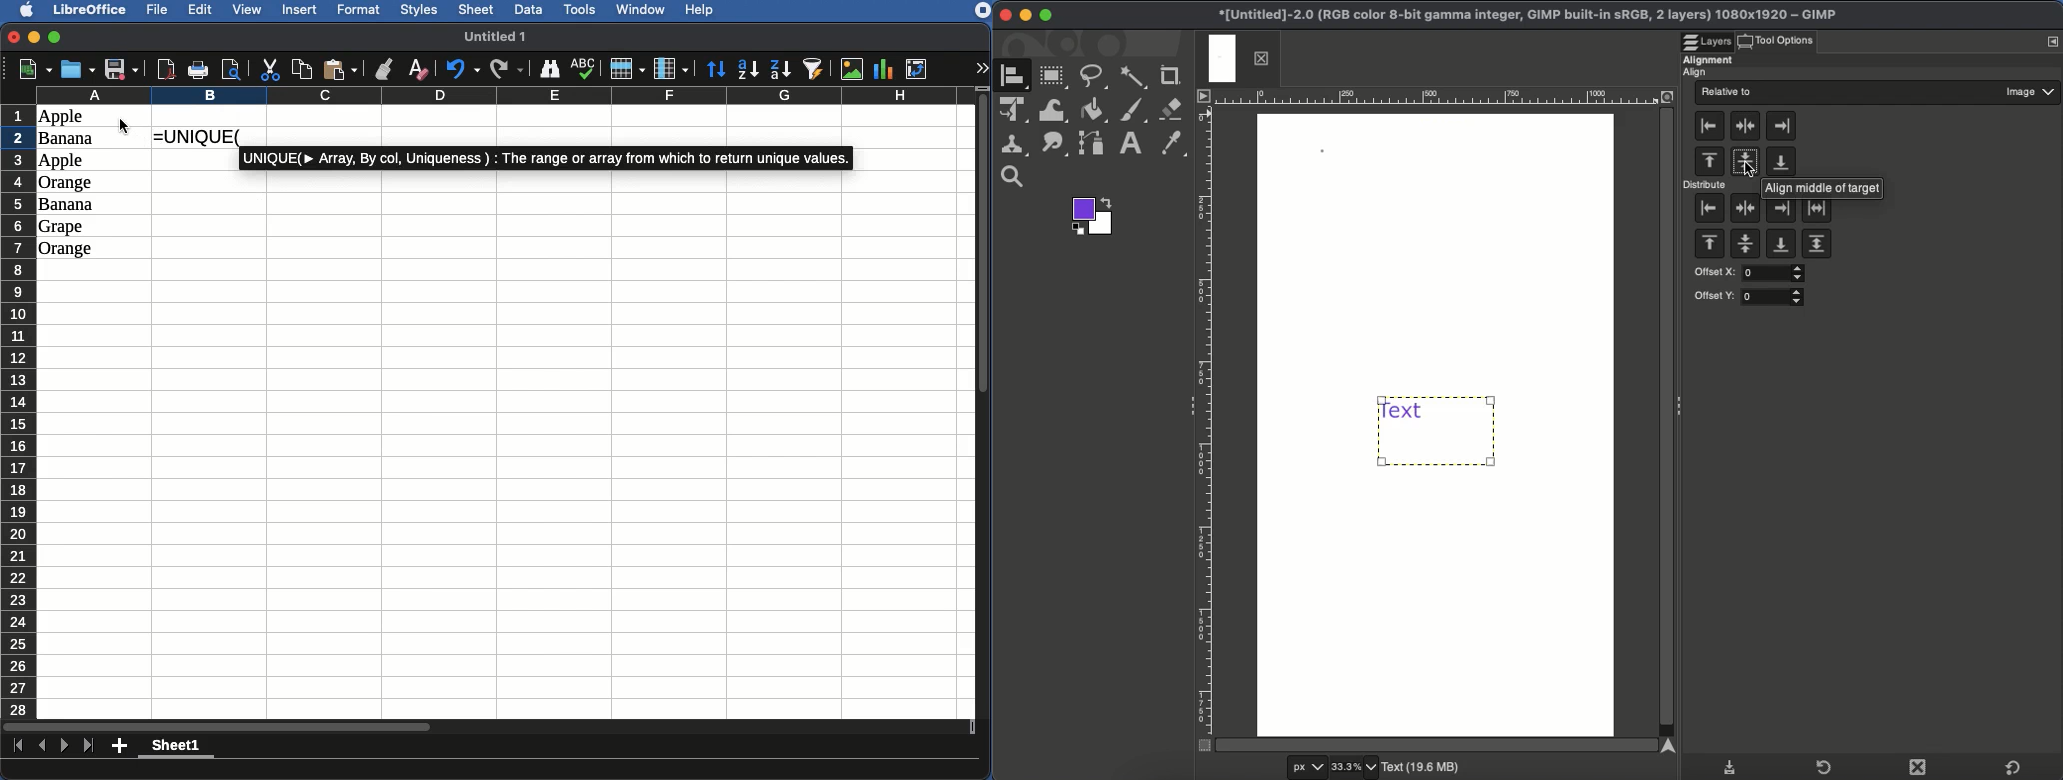  What do you see at coordinates (249, 11) in the screenshot?
I see `View` at bounding box center [249, 11].